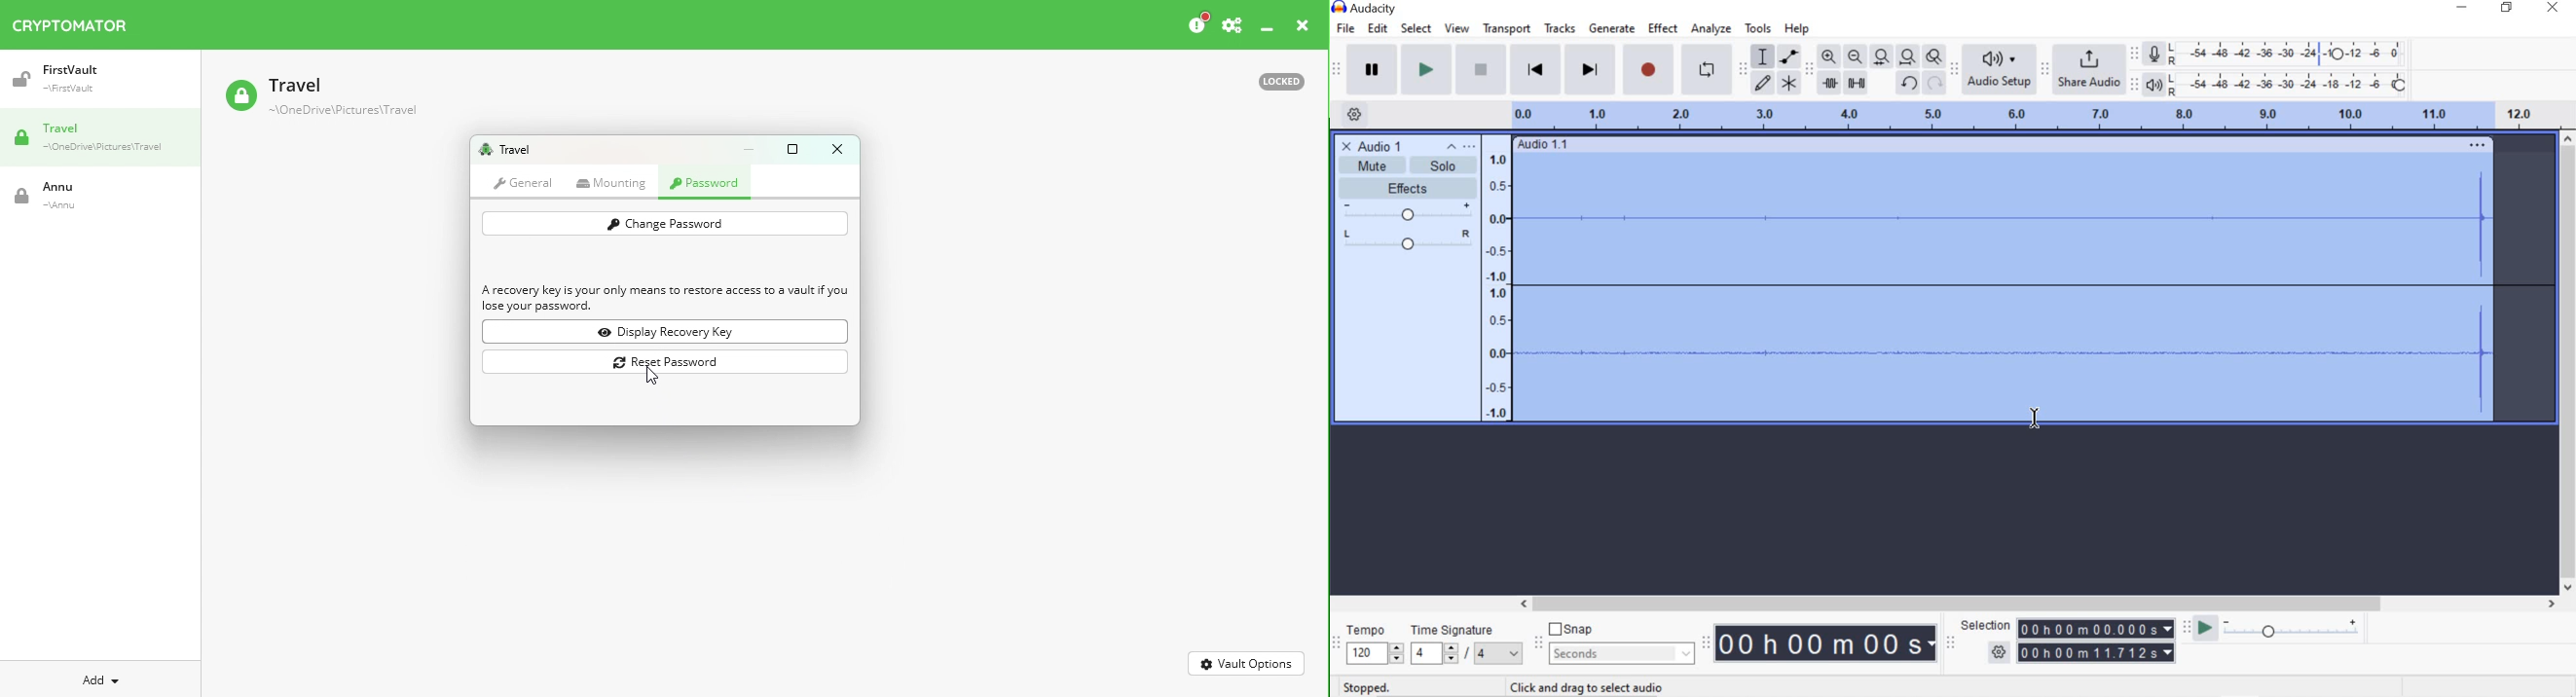 This screenshot has height=700, width=2576. What do you see at coordinates (2137, 52) in the screenshot?
I see `recording meter toolbar` at bounding box center [2137, 52].